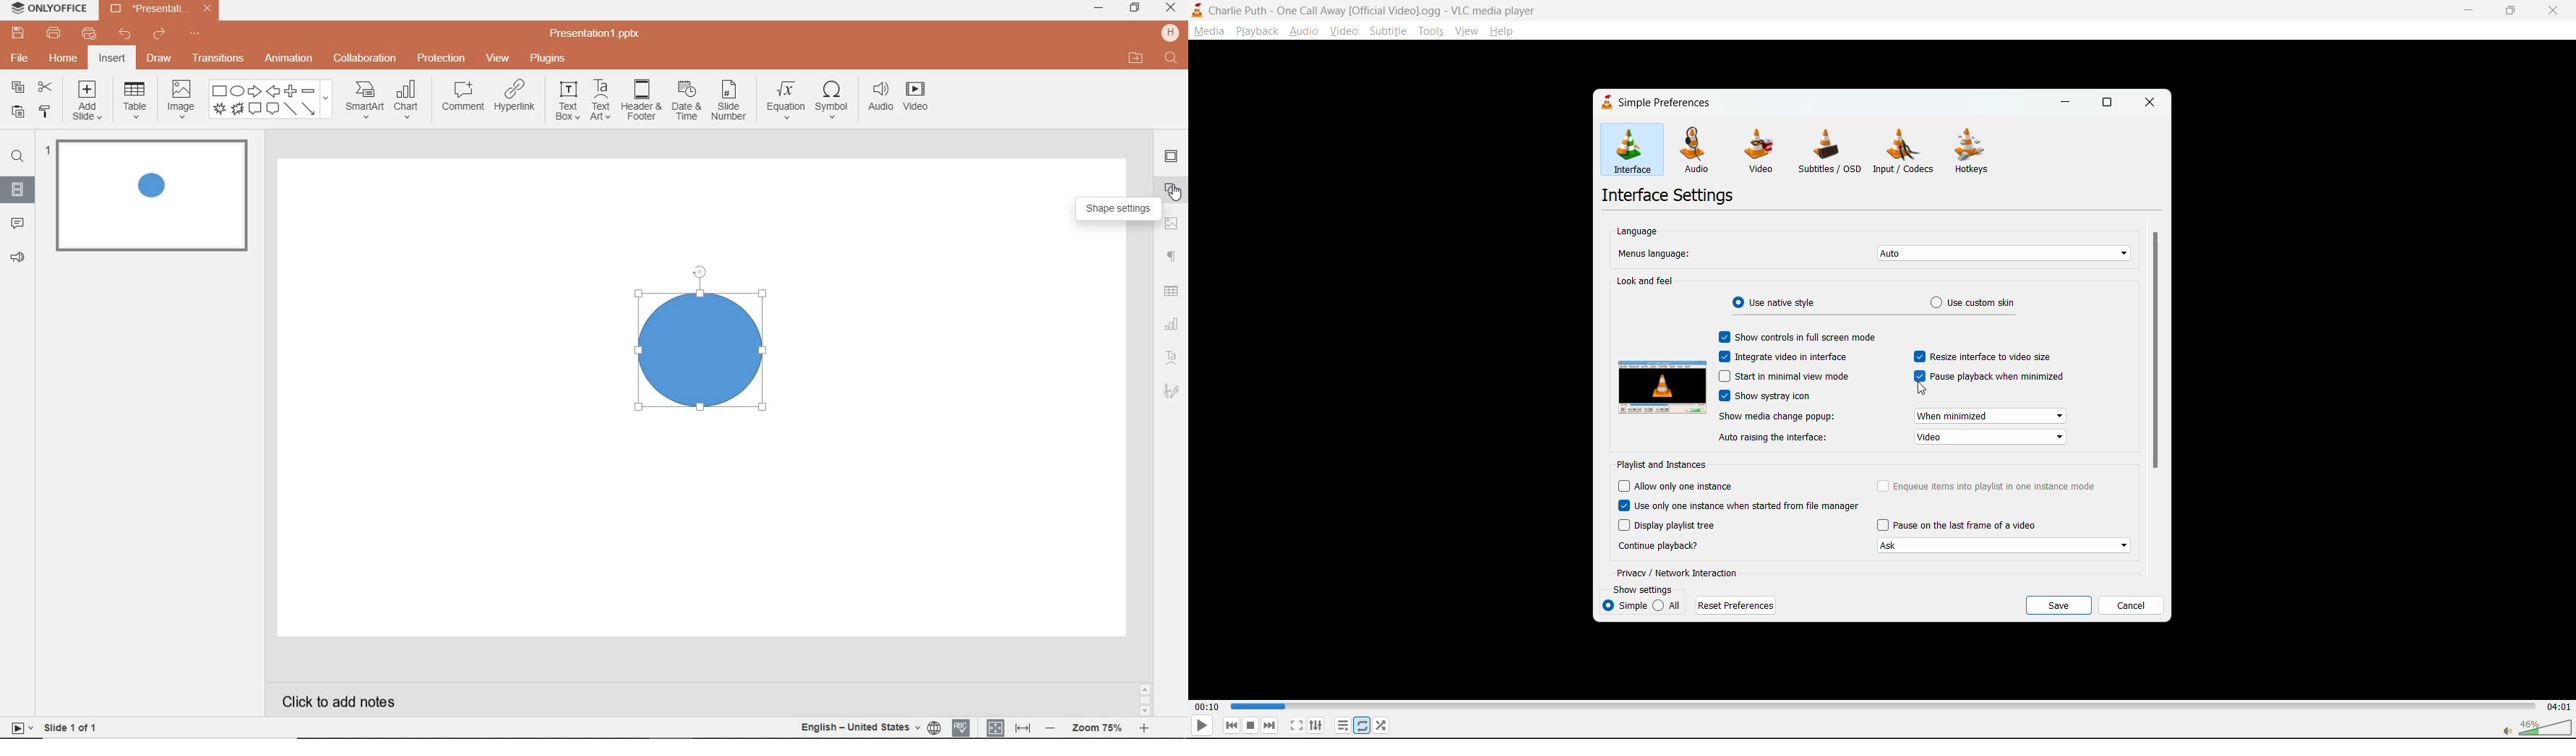 The image size is (2576, 756). Describe the element at coordinates (65, 59) in the screenshot. I see `home` at that location.